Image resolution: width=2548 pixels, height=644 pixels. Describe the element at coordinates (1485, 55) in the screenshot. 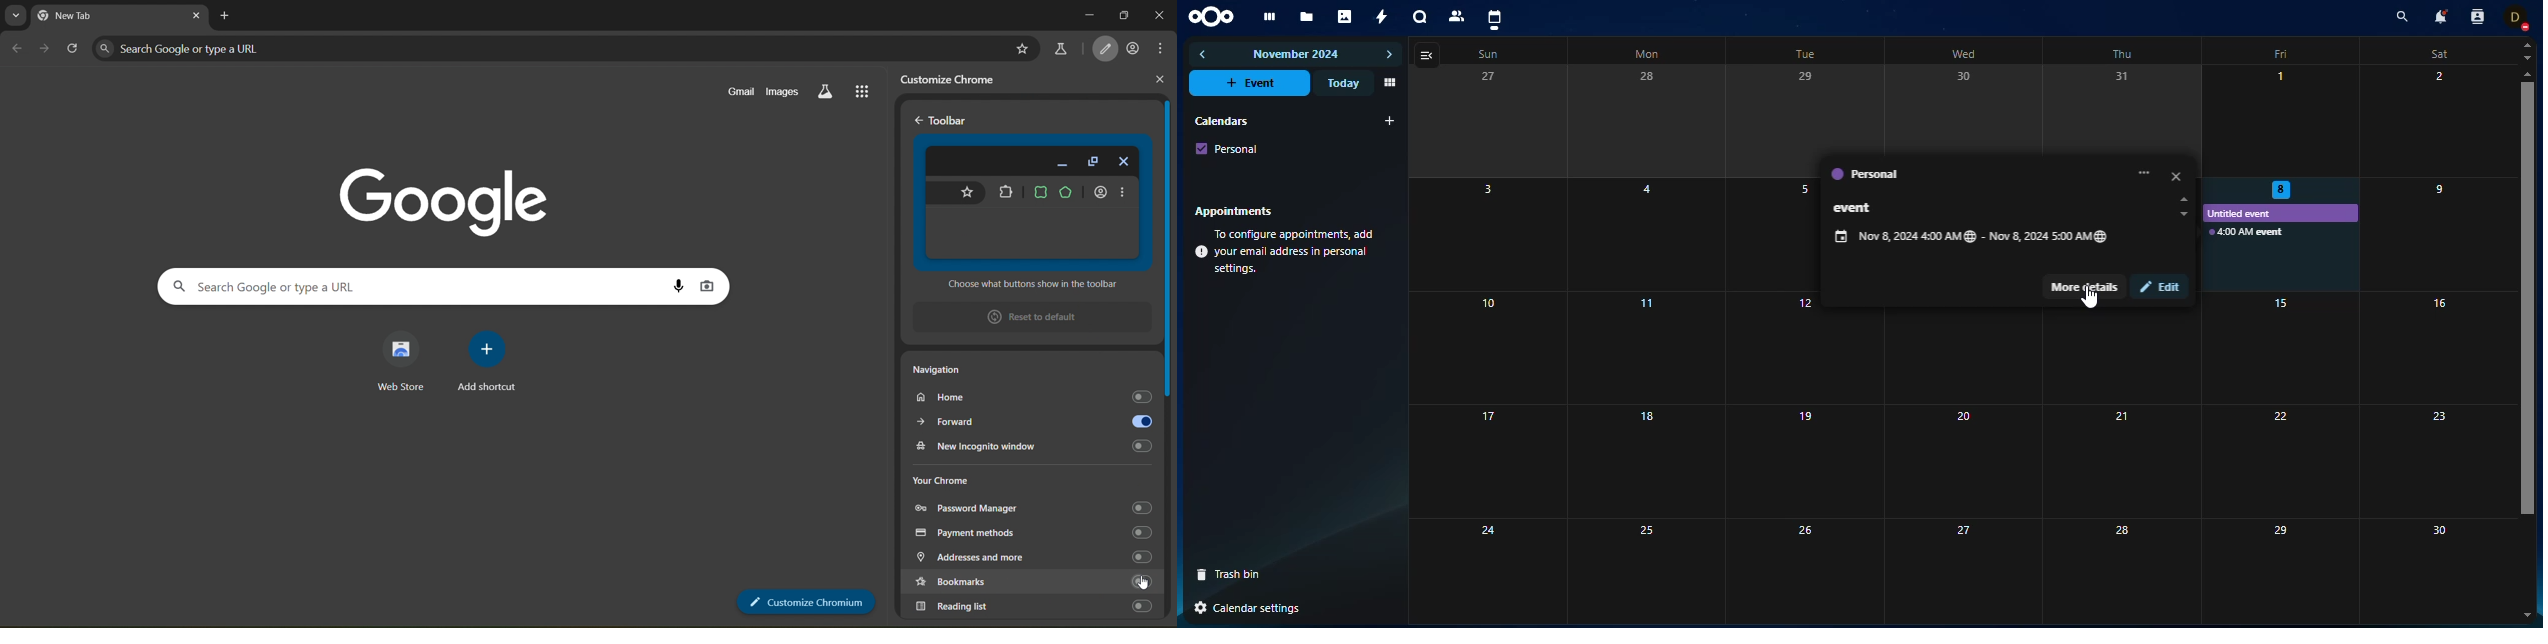

I see `sun` at that location.